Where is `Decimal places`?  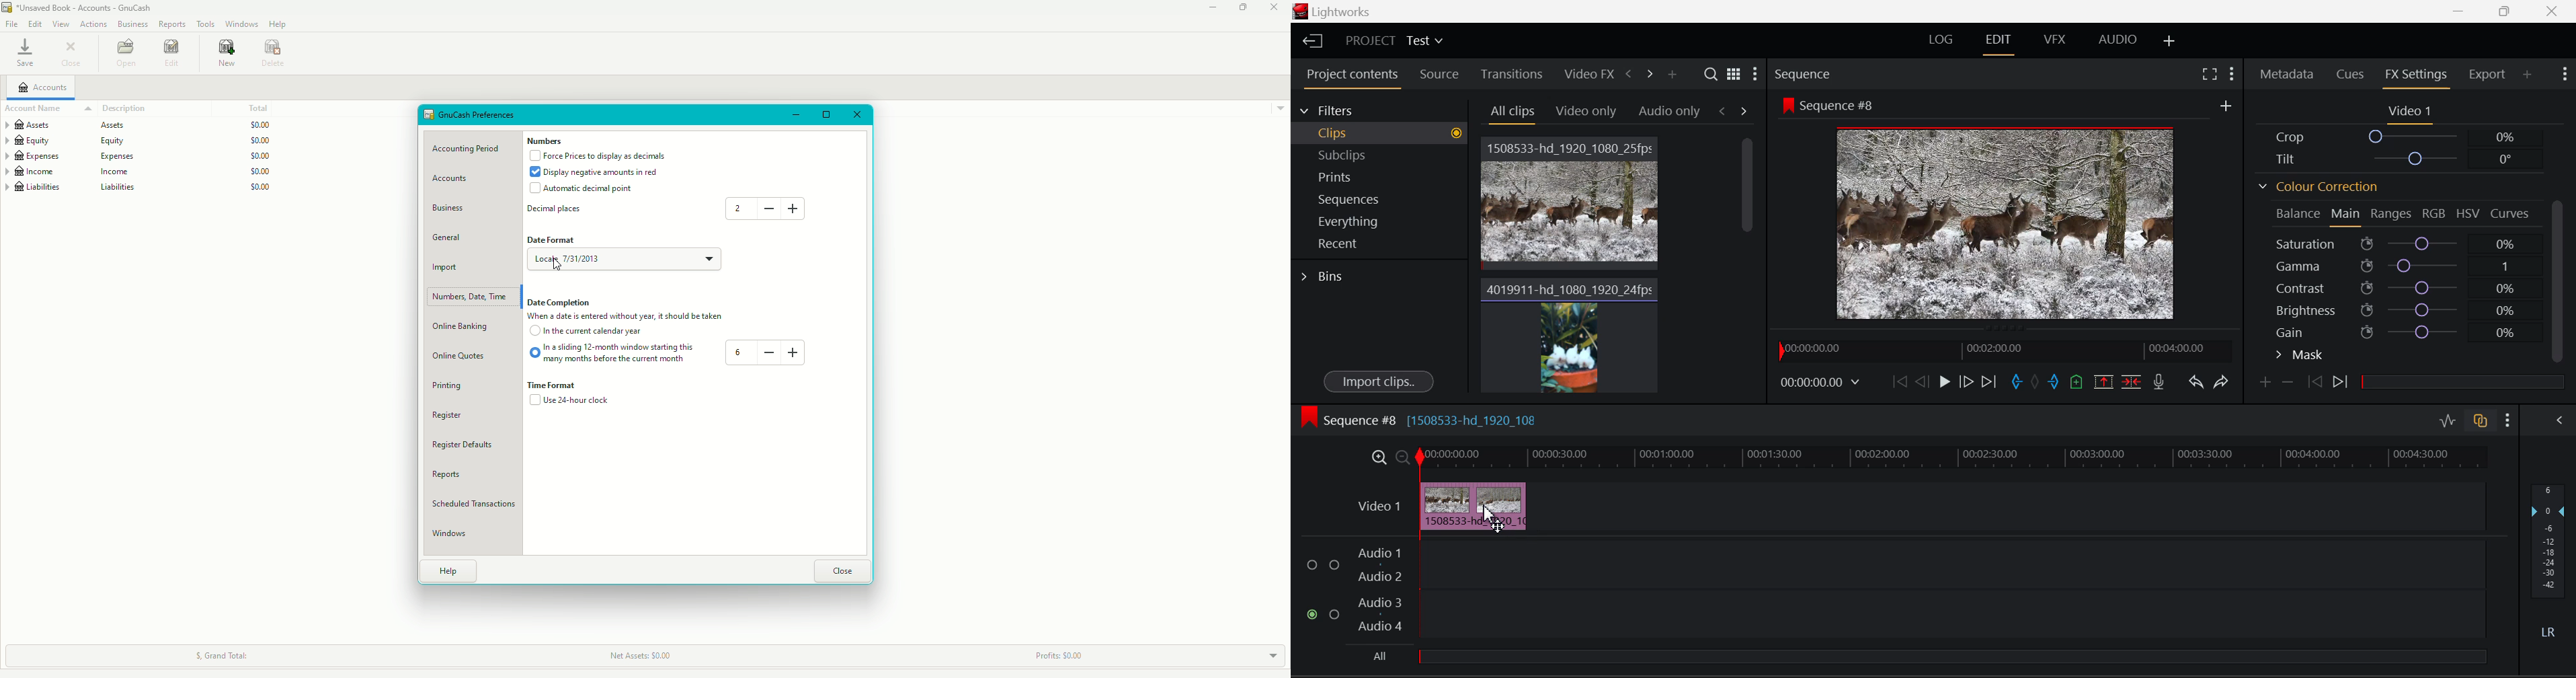 Decimal places is located at coordinates (555, 211).